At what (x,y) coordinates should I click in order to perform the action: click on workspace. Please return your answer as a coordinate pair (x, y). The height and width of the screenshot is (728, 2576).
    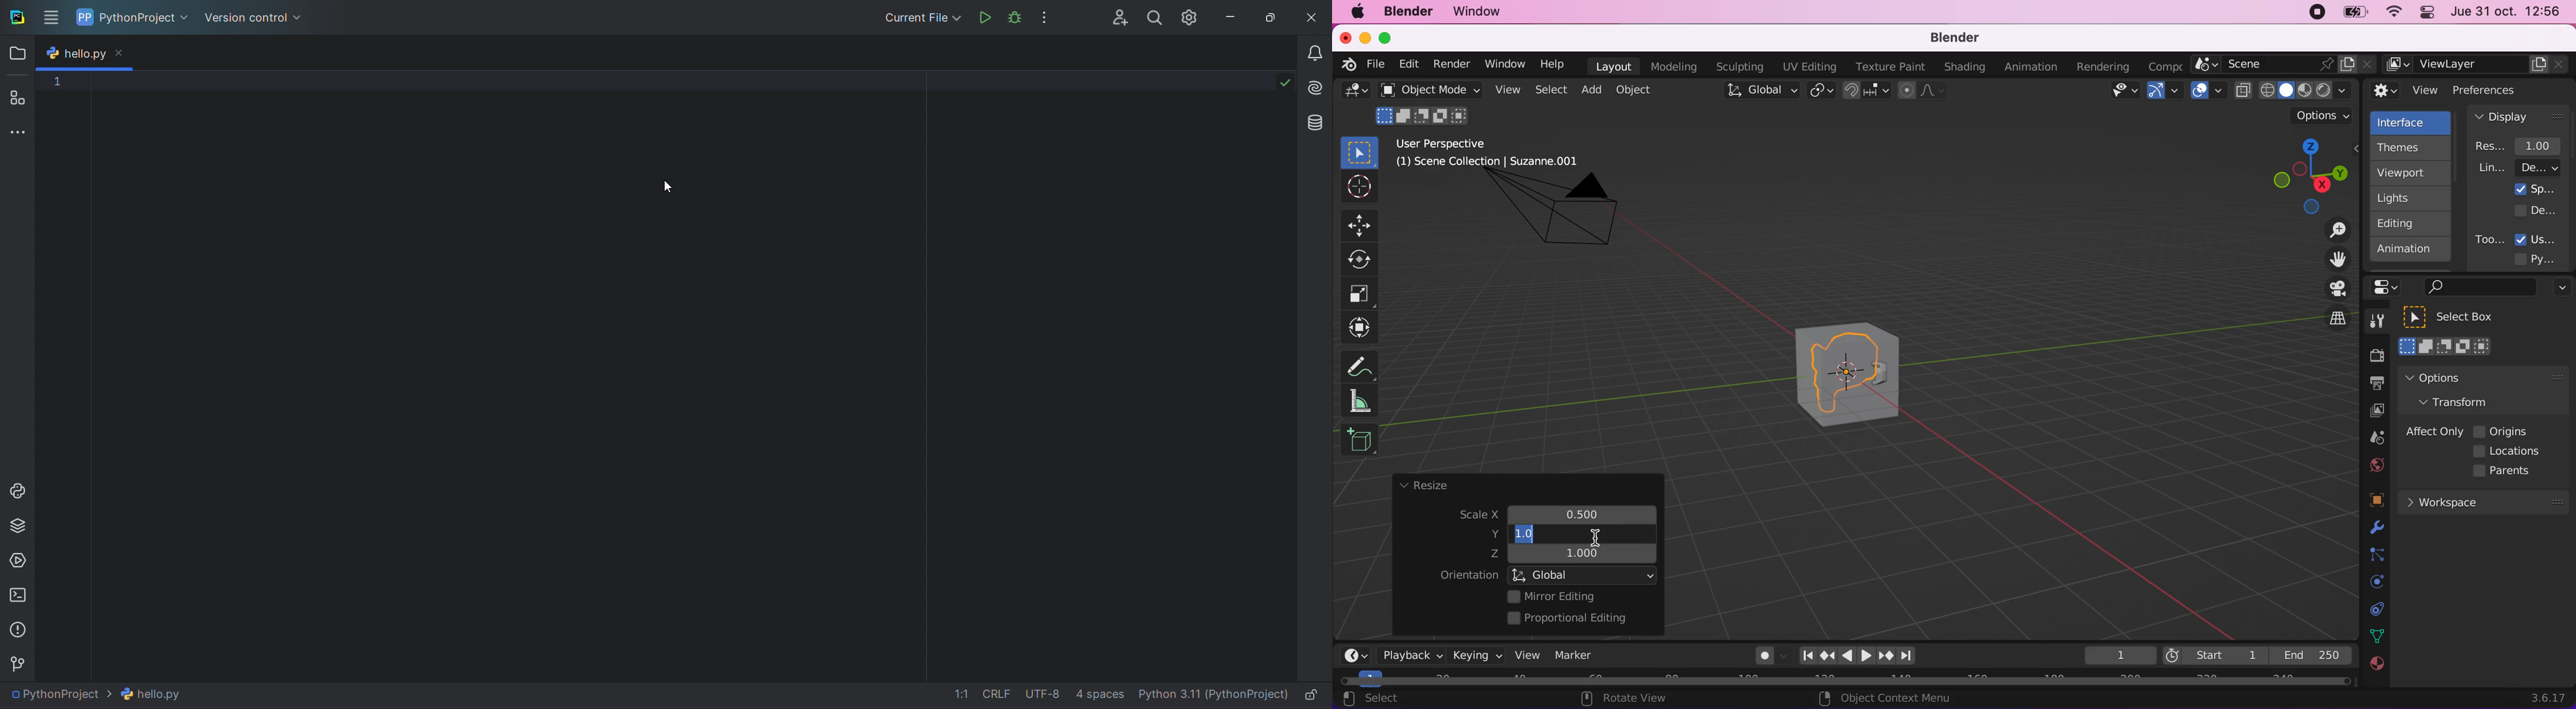
    Looking at the image, I should click on (2483, 501).